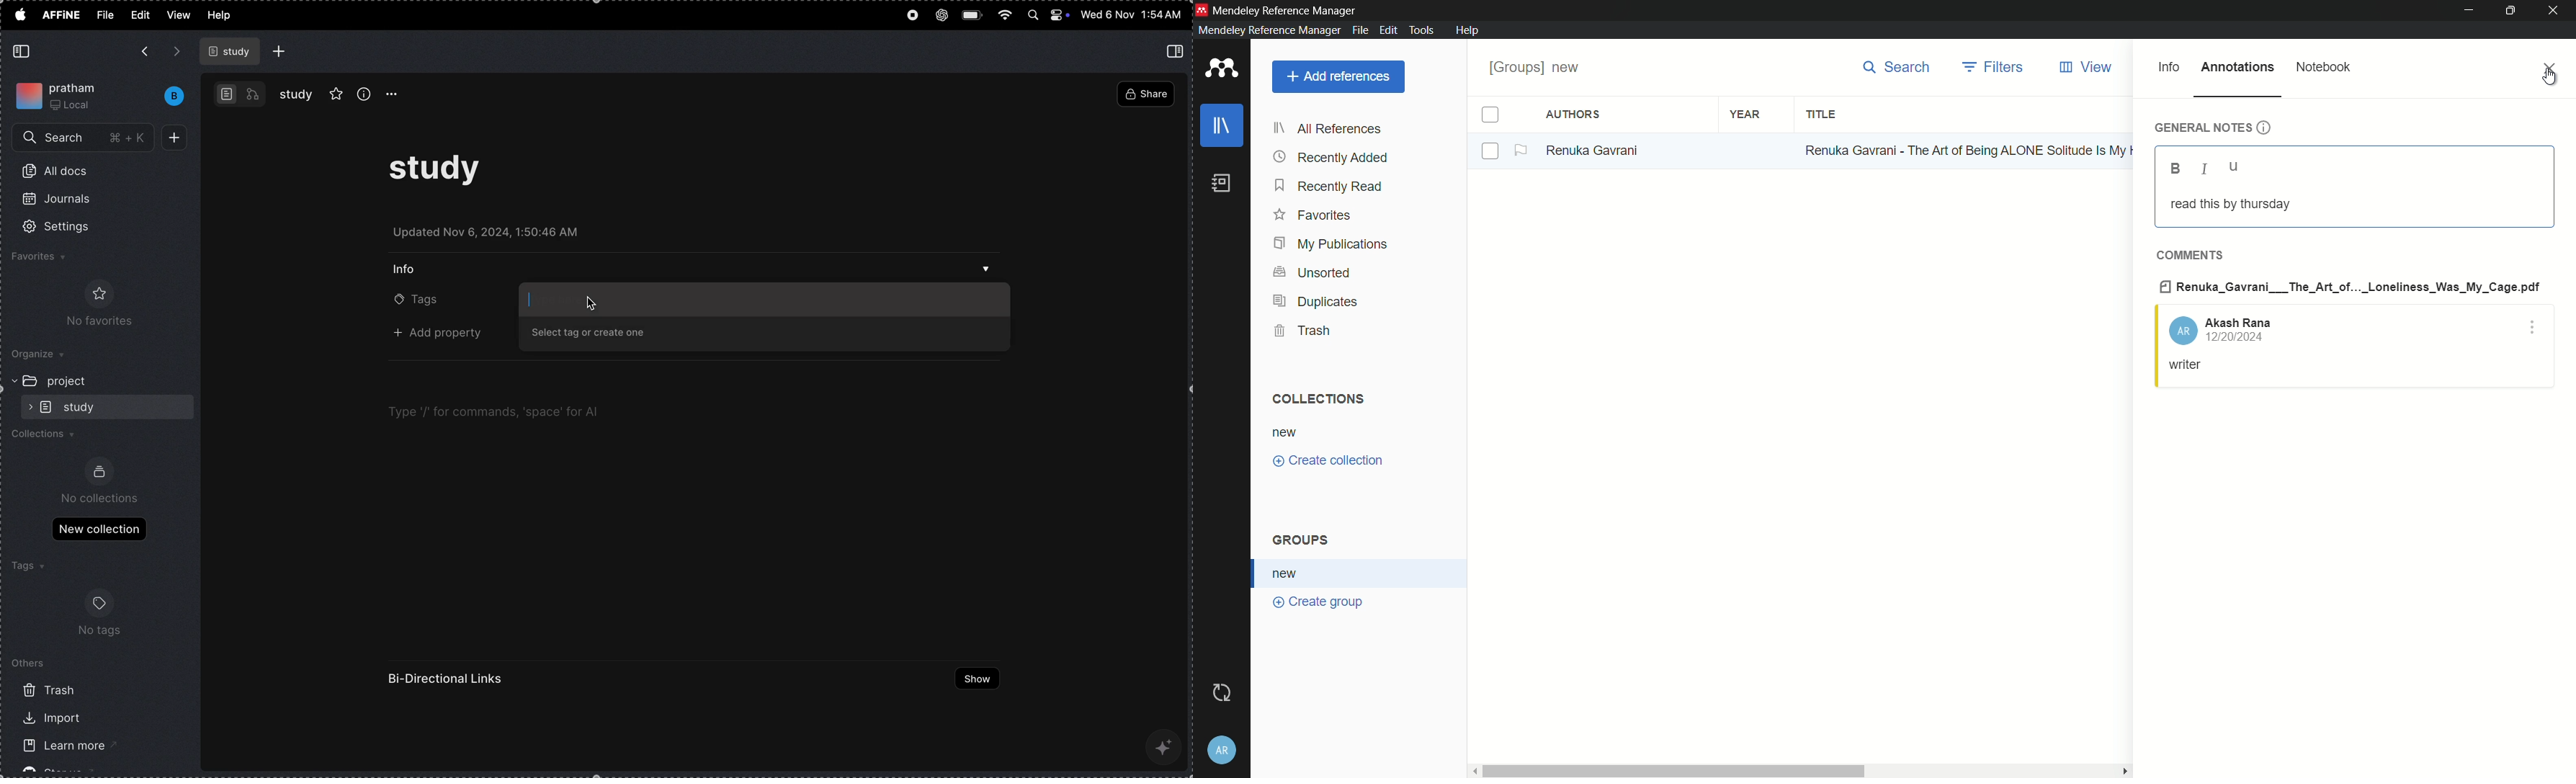  I want to click on share, so click(1145, 95).